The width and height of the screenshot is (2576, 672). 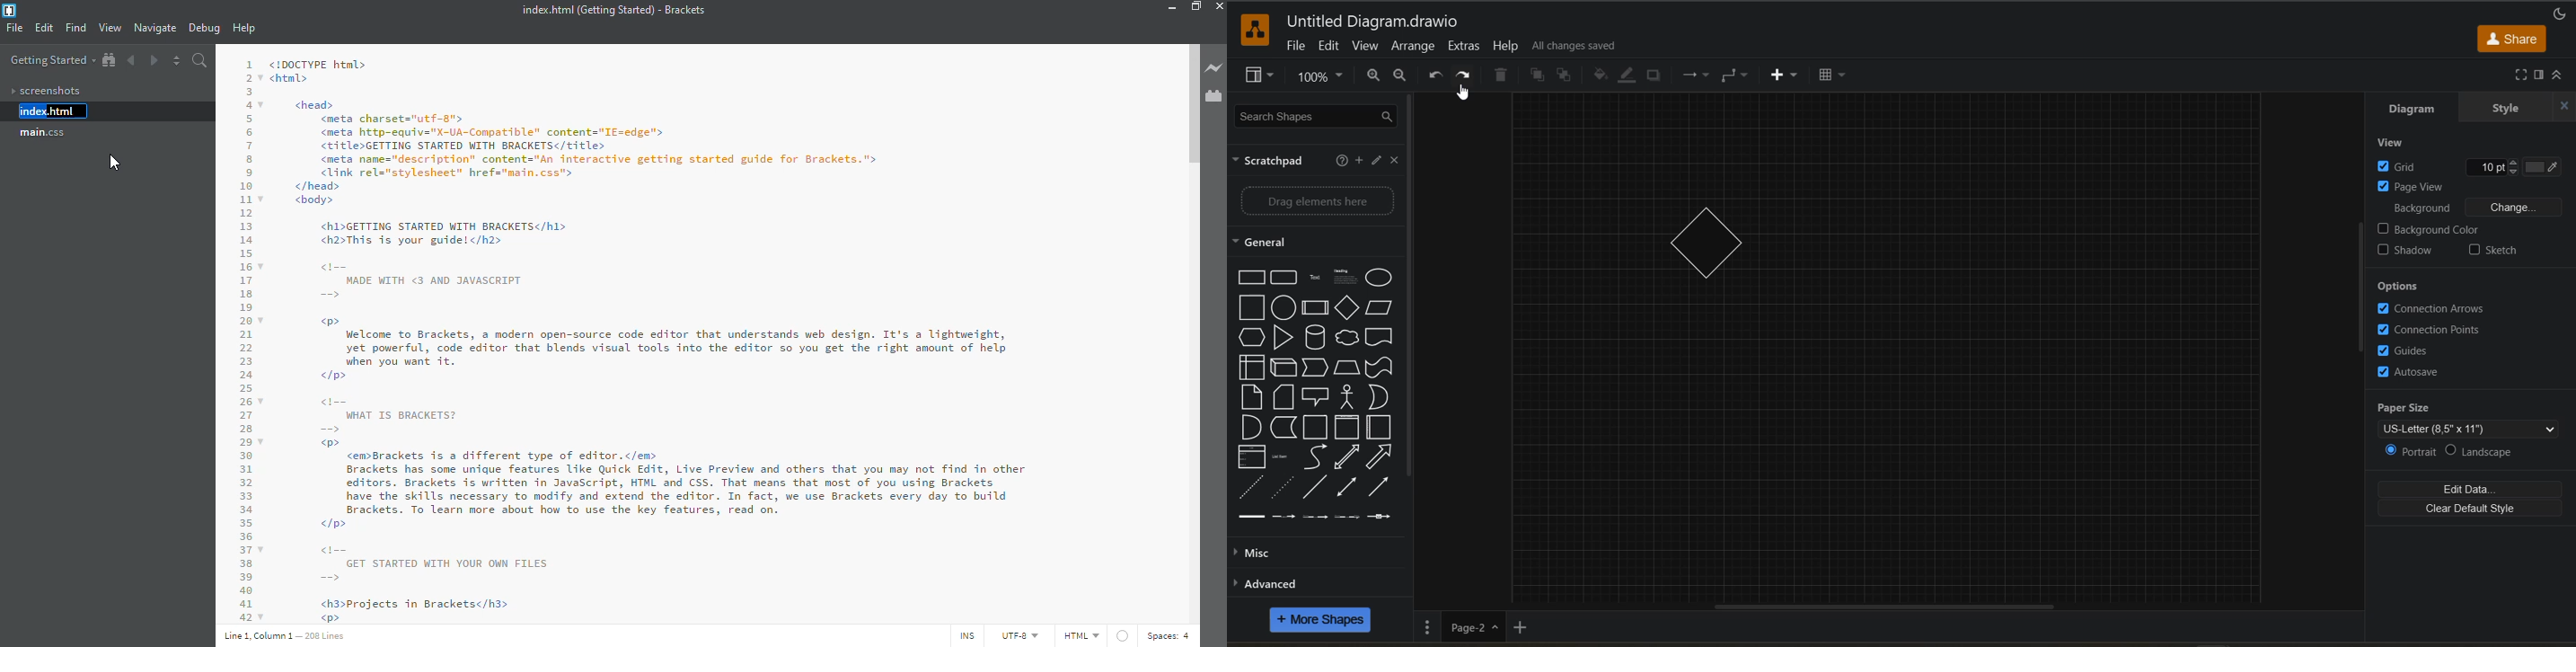 I want to click on arrange, so click(x=1411, y=48).